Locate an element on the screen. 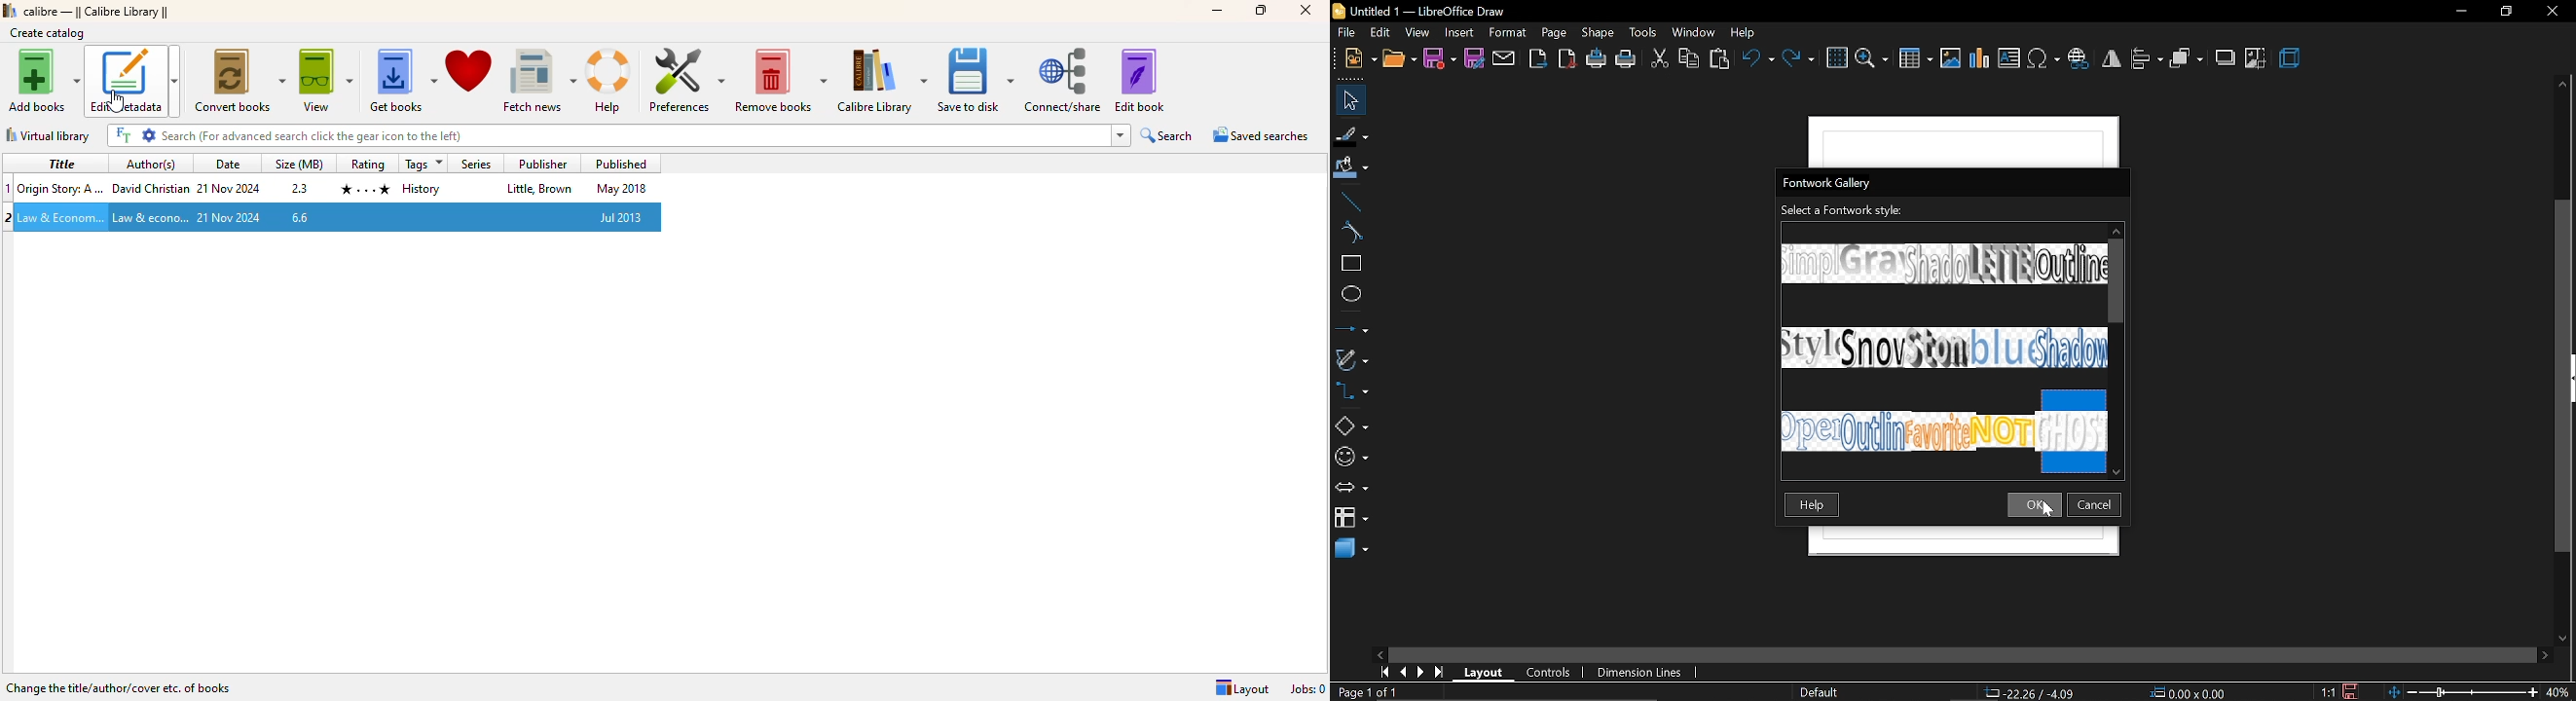  print is located at coordinates (1626, 58).